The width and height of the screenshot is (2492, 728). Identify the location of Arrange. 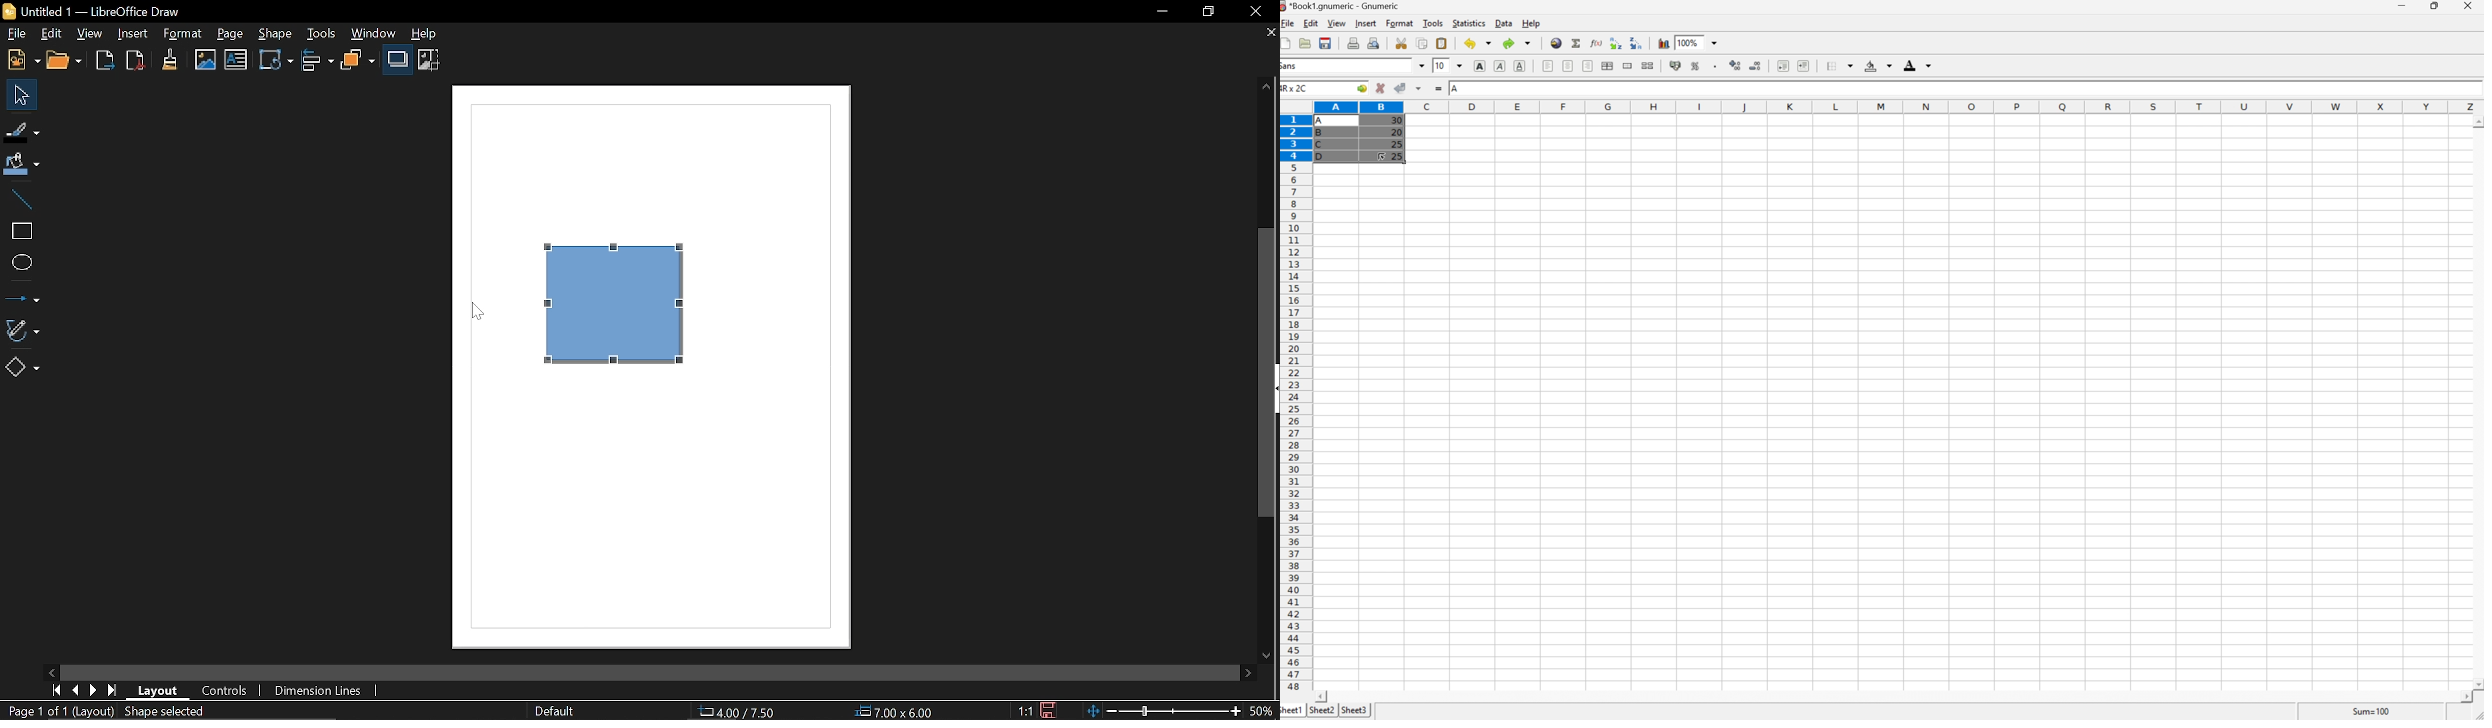
(359, 60).